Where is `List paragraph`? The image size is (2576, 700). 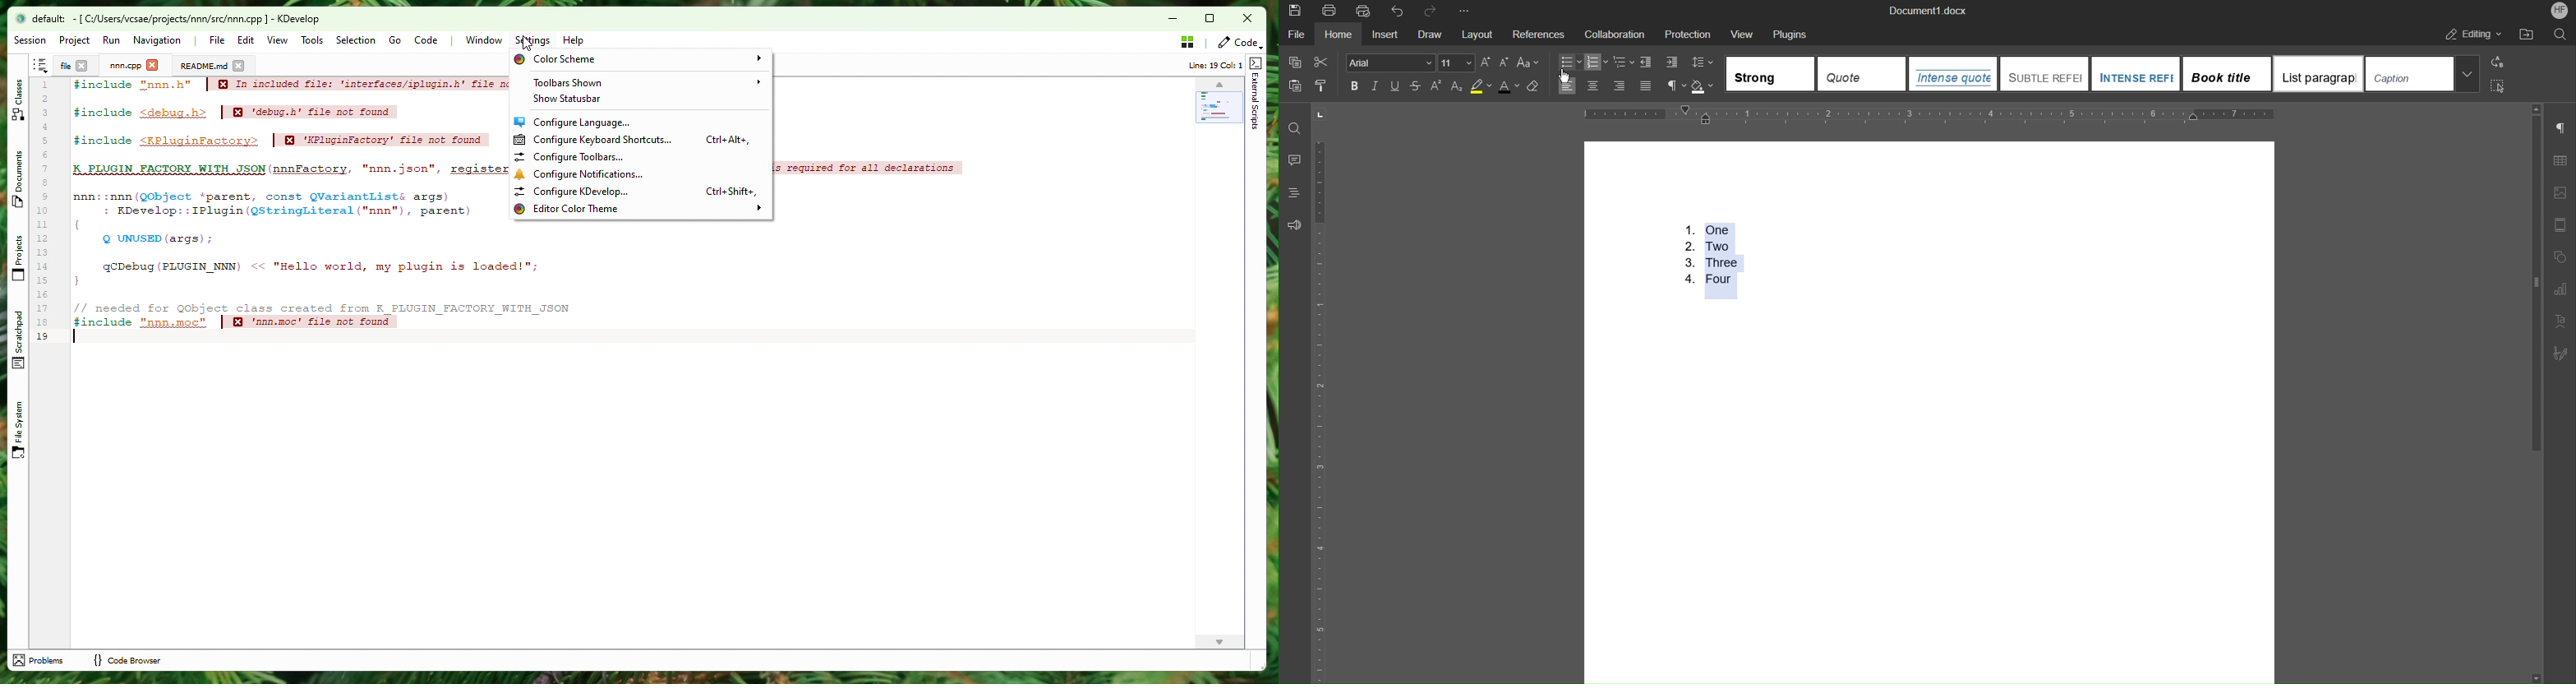 List paragraph is located at coordinates (2318, 73).